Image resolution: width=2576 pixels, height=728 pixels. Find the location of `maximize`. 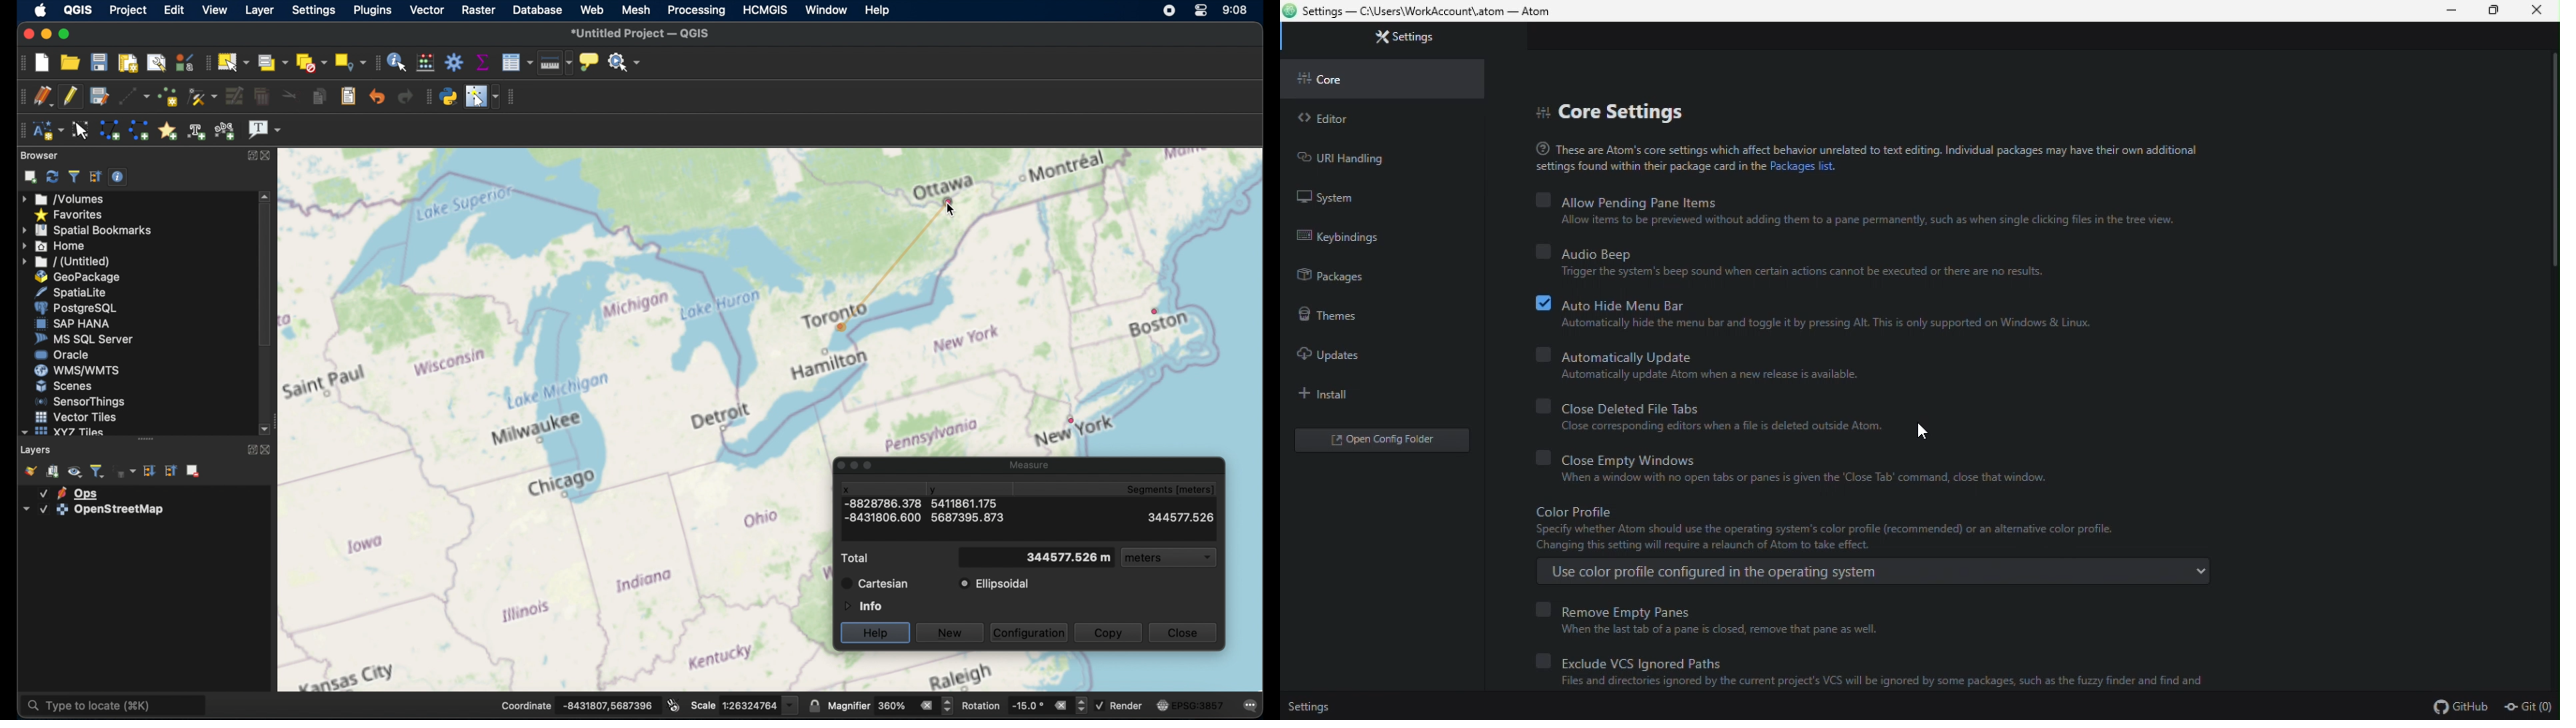

maximize is located at coordinates (253, 155).